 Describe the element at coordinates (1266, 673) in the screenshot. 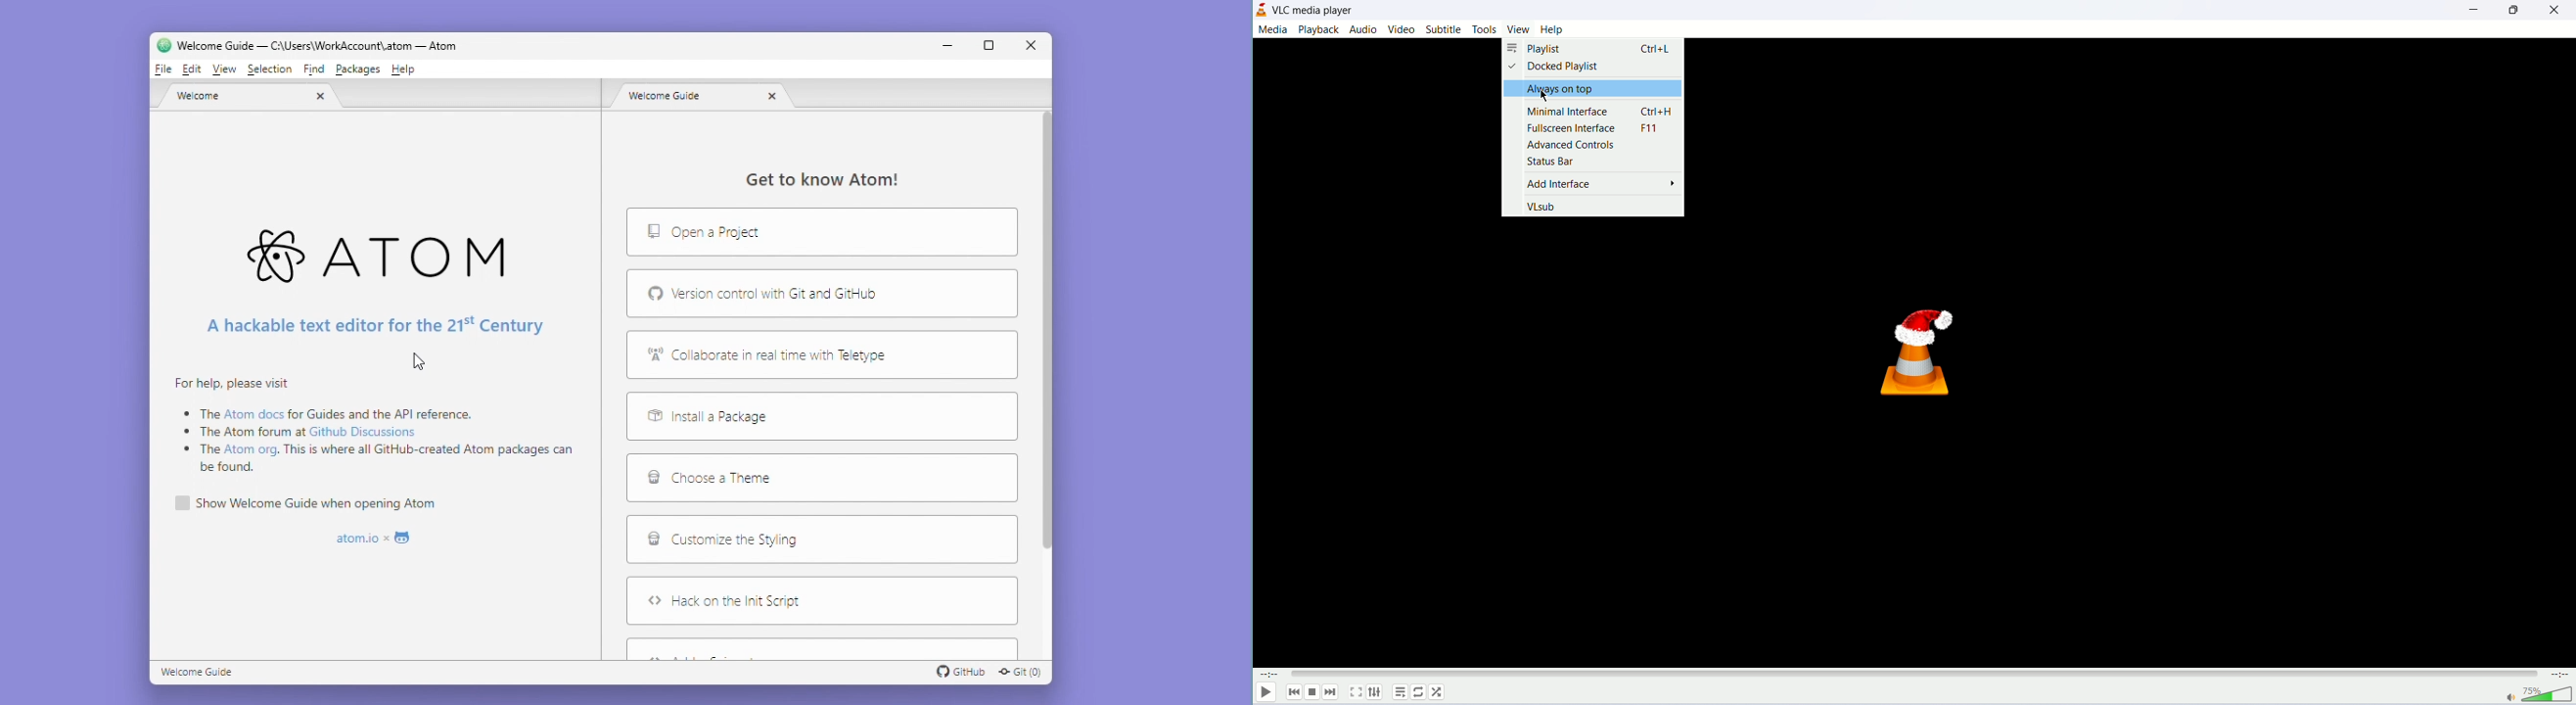

I see `played time` at that location.